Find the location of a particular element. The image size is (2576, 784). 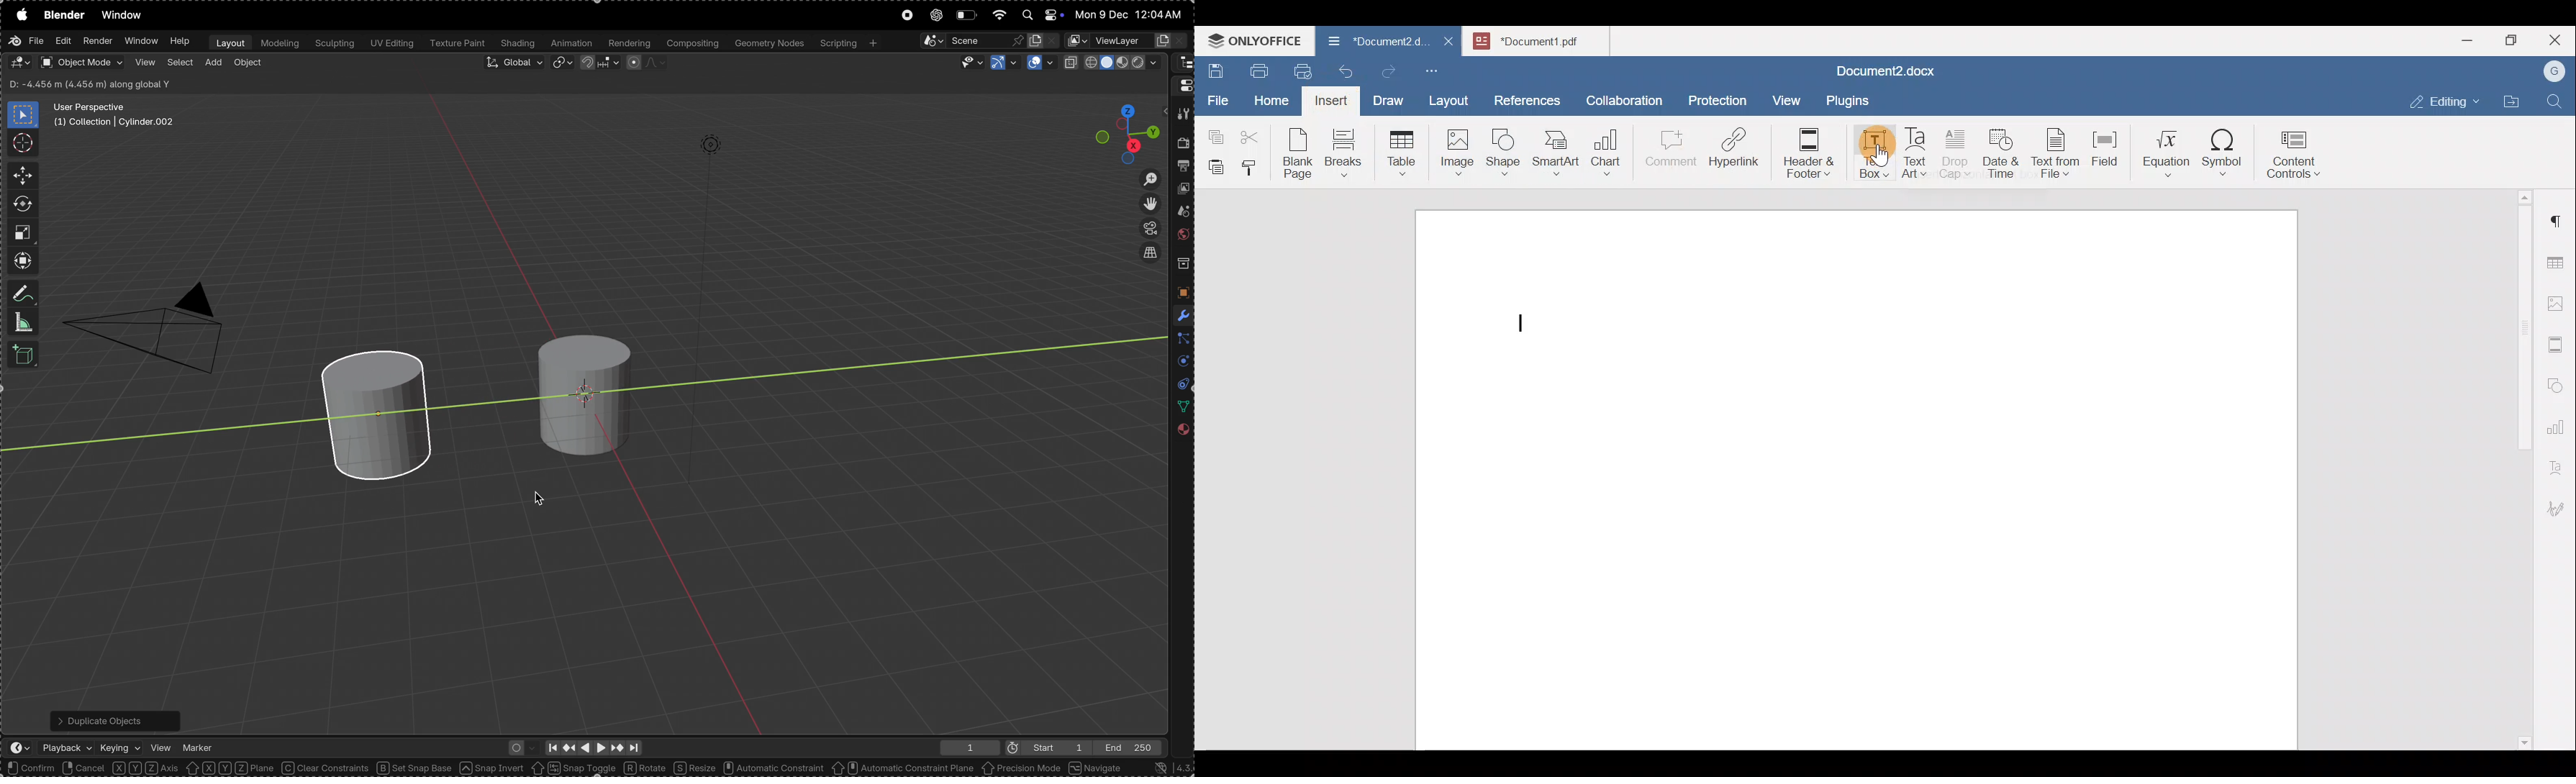

Find is located at coordinates (2556, 102).